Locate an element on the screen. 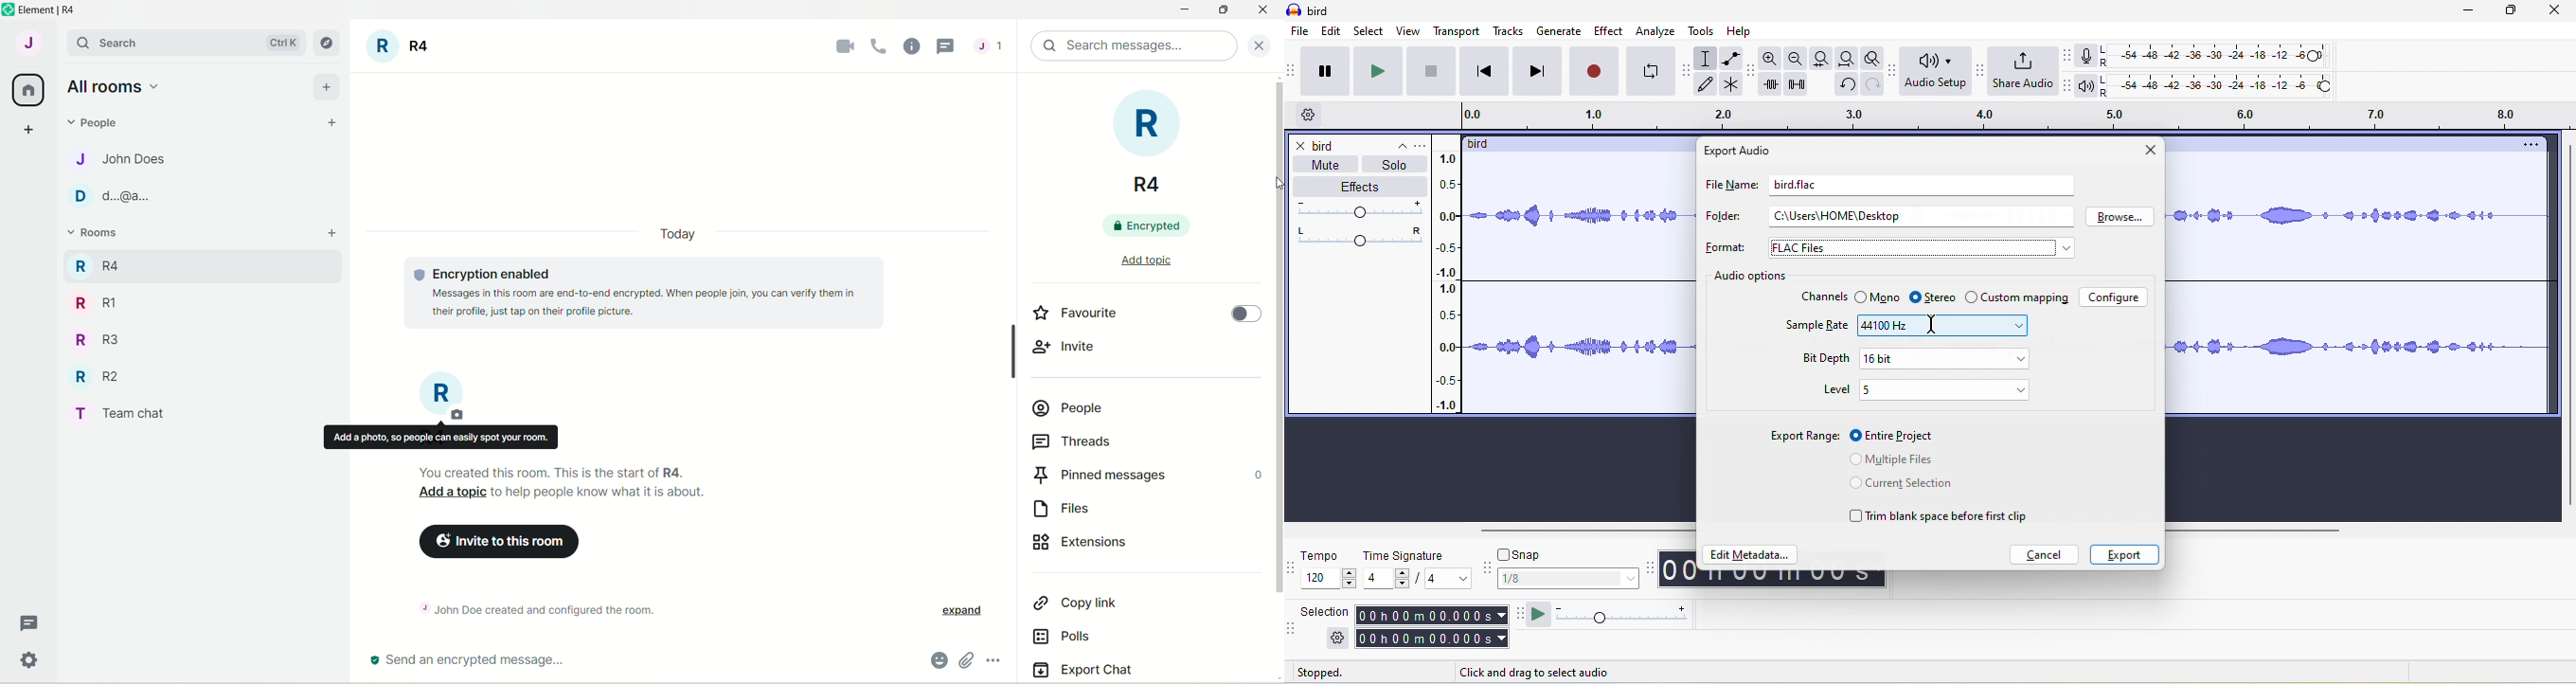 This screenshot has height=700, width=2576. export chat is located at coordinates (1083, 669).